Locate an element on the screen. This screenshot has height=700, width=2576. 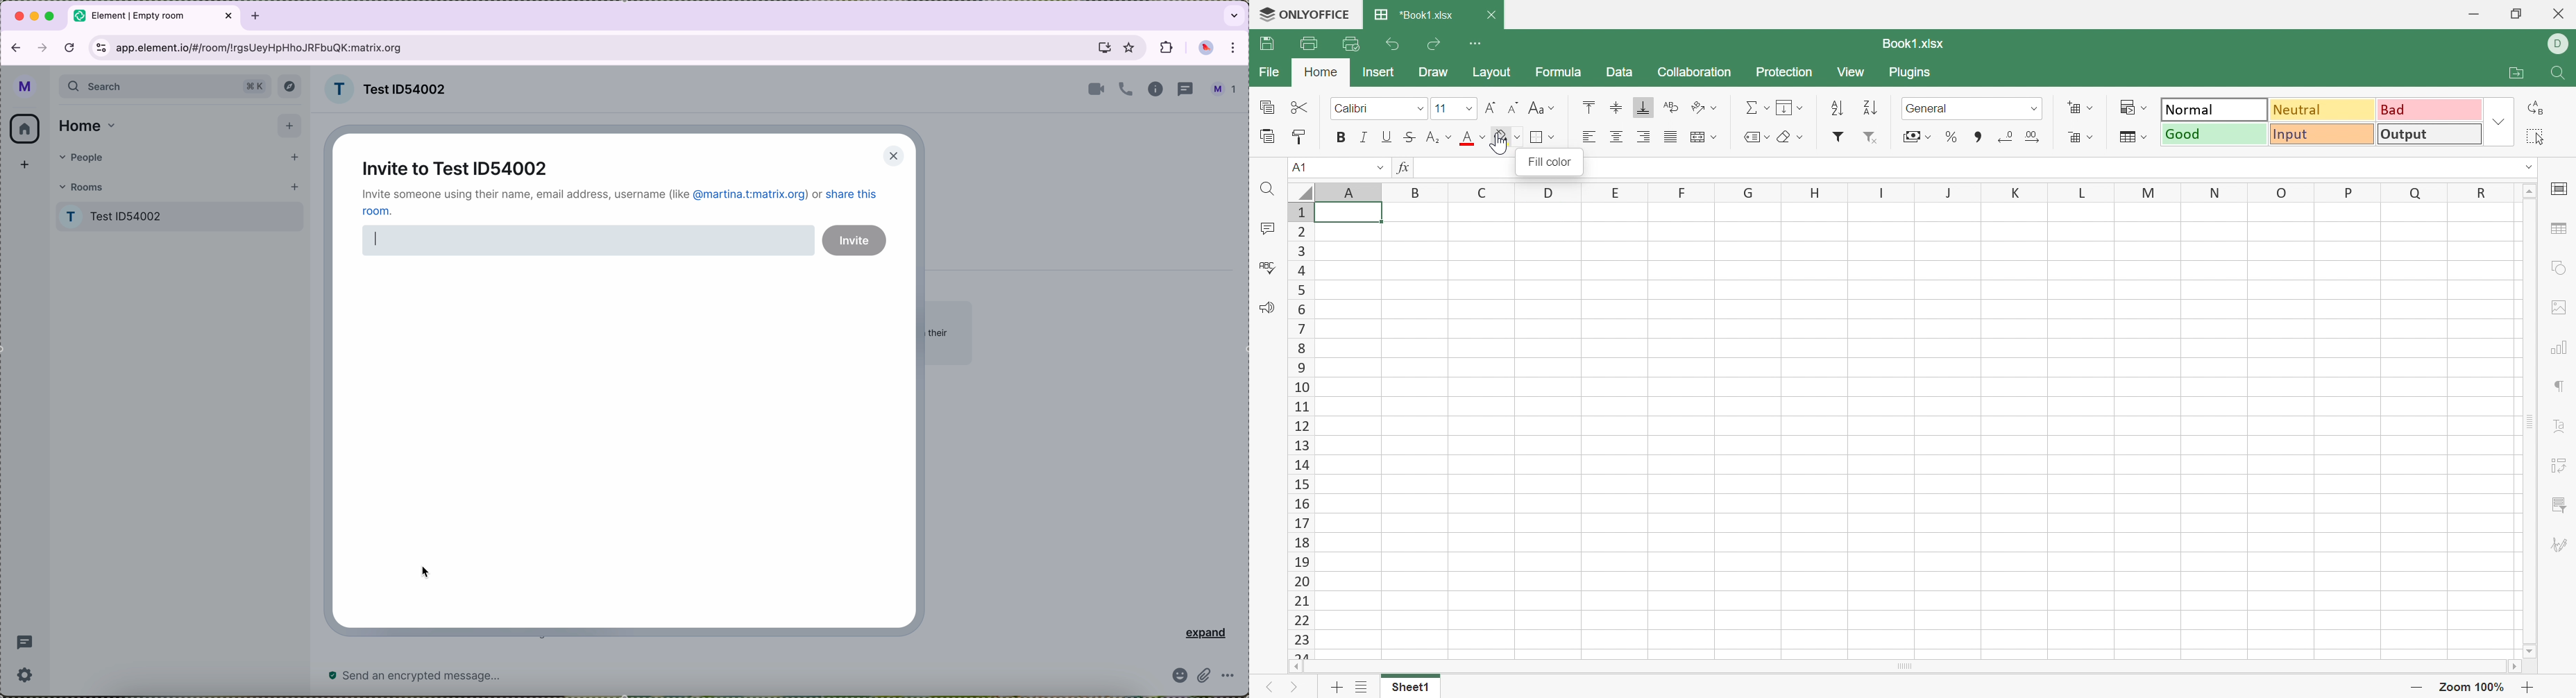
Strikethrough is located at coordinates (1410, 135).